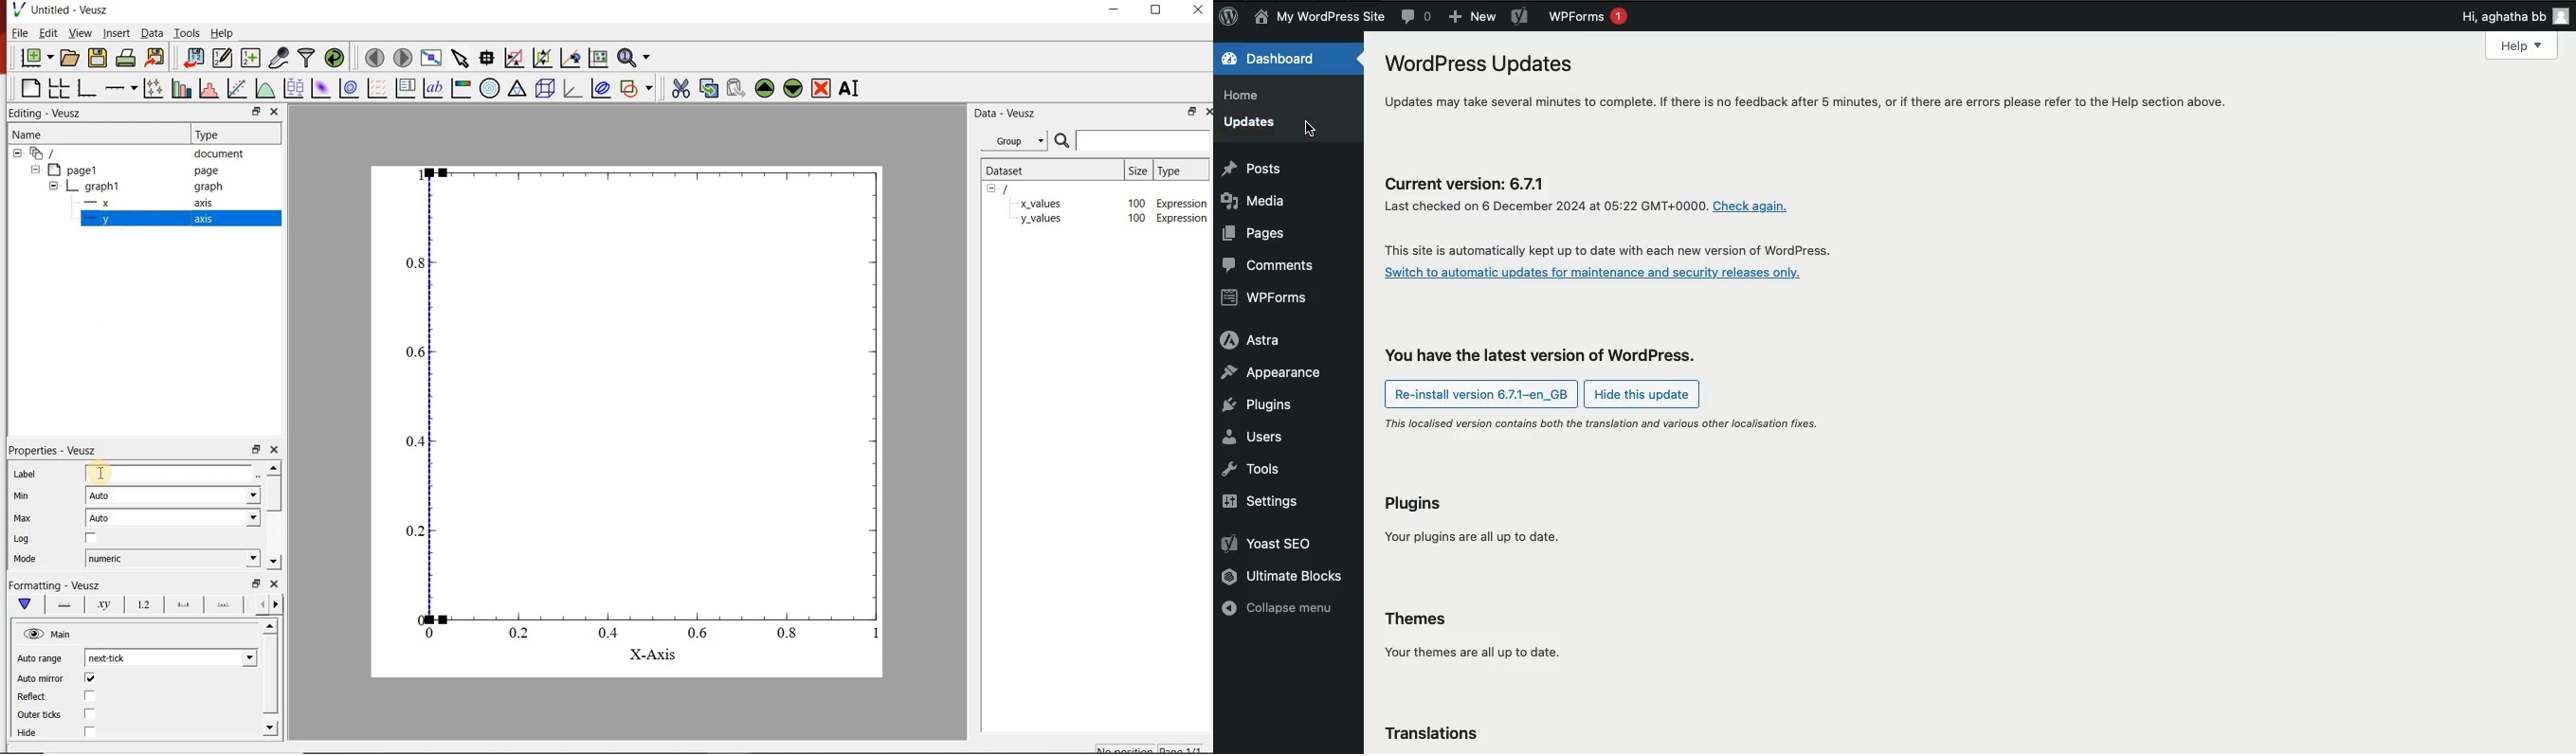 This screenshot has height=756, width=2576. What do you see at coordinates (1323, 17) in the screenshot?
I see `Name` at bounding box center [1323, 17].